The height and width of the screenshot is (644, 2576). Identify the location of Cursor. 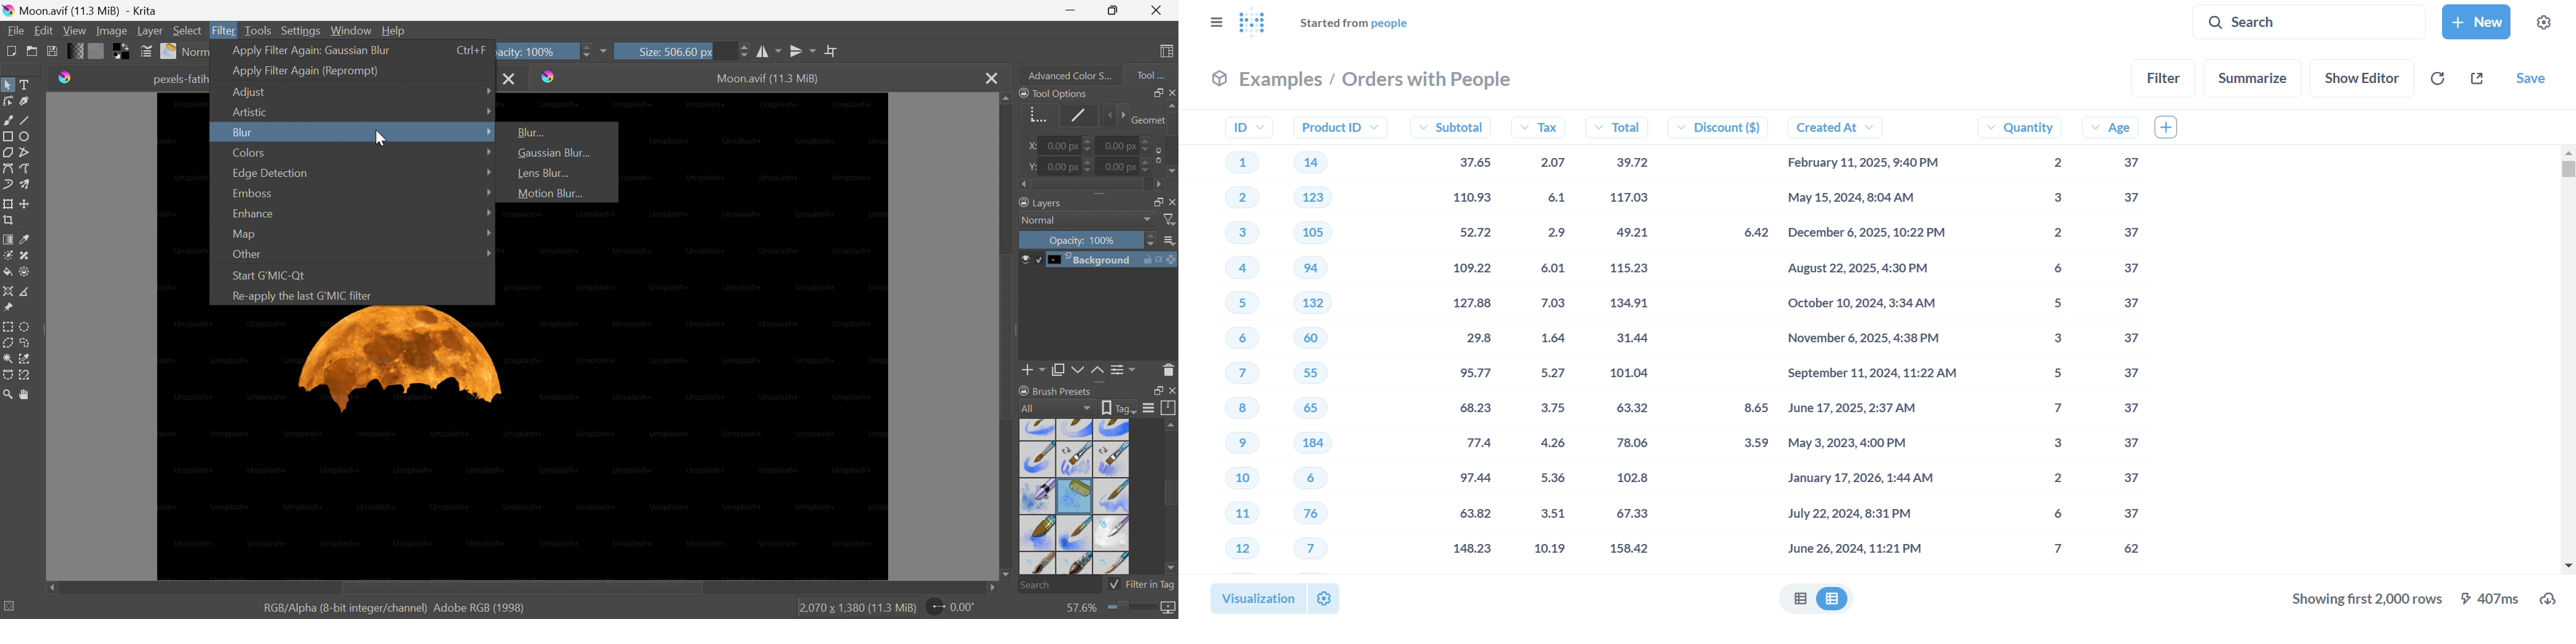
(379, 137).